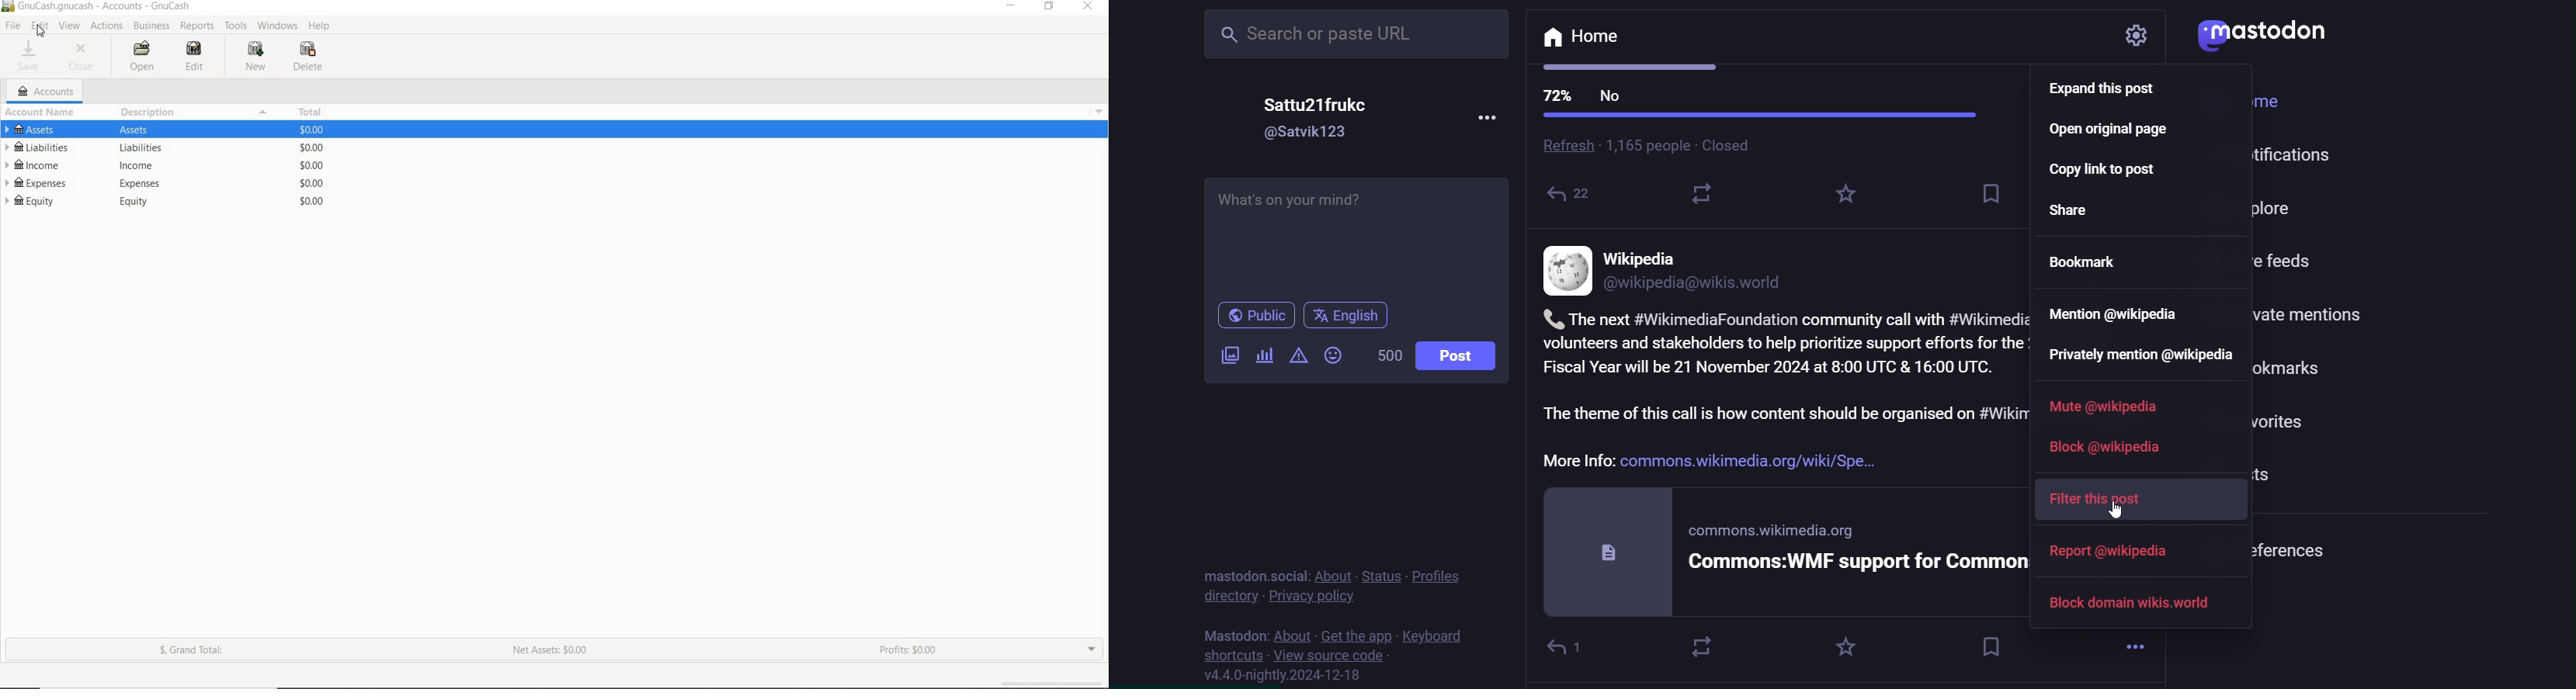  I want to click on FILE, so click(14, 26).